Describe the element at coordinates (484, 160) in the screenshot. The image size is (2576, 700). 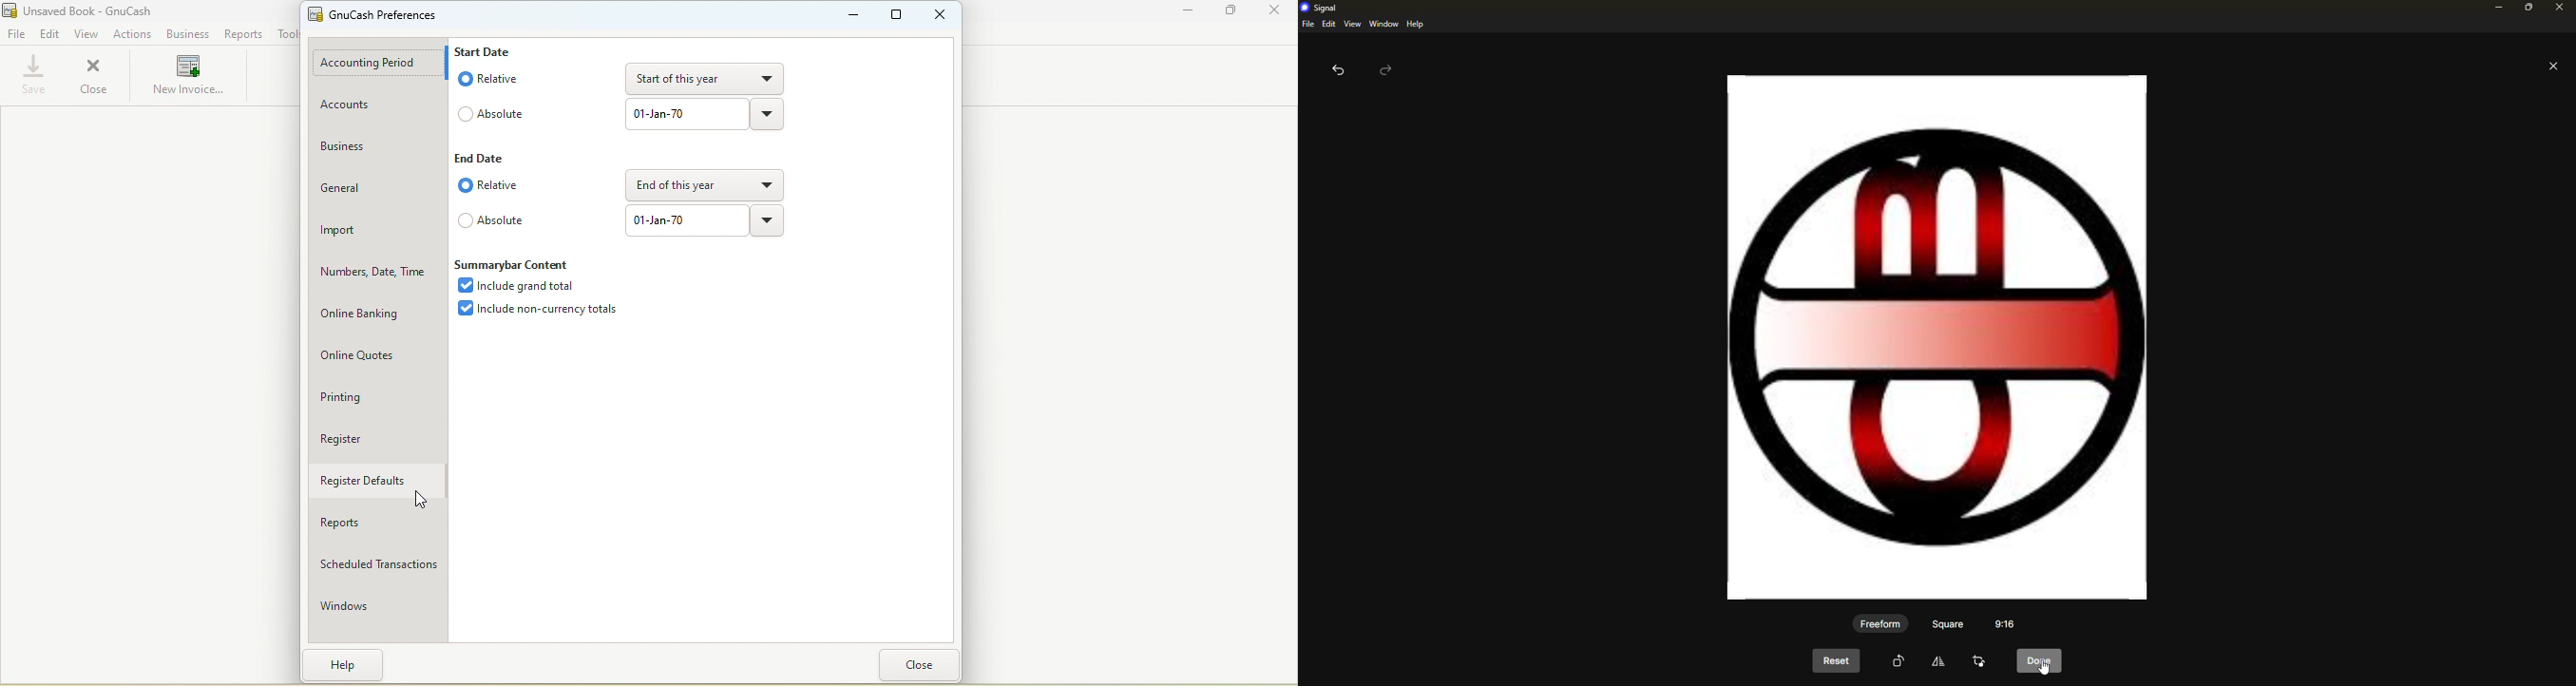
I see `End date` at that location.